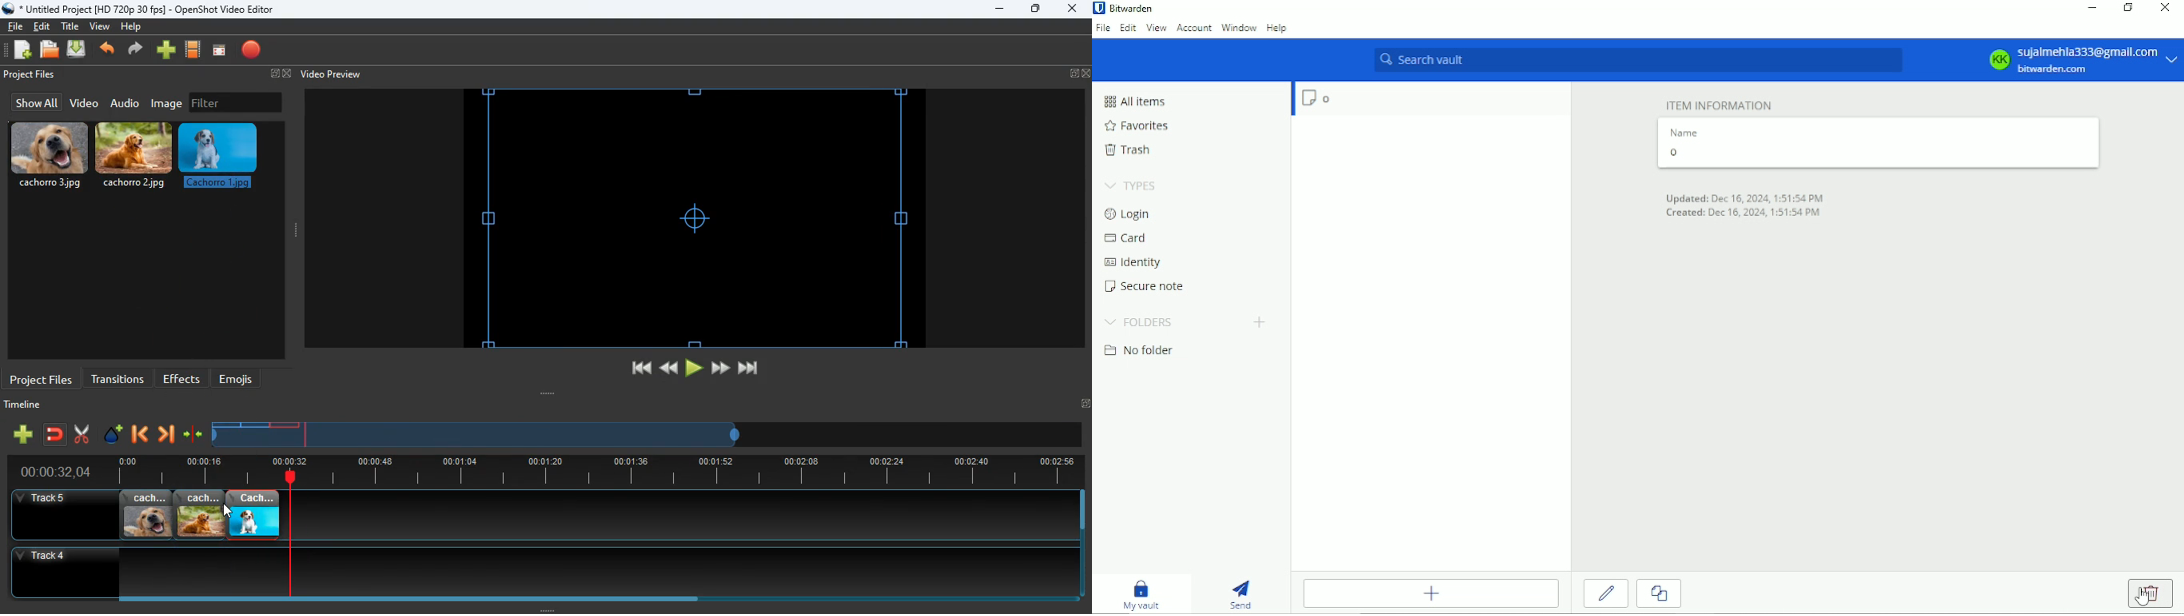 This screenshot has height=616, width=2184. Describe the element at coordinates (219, 51) in the screenshot. I see `screen` at that location.